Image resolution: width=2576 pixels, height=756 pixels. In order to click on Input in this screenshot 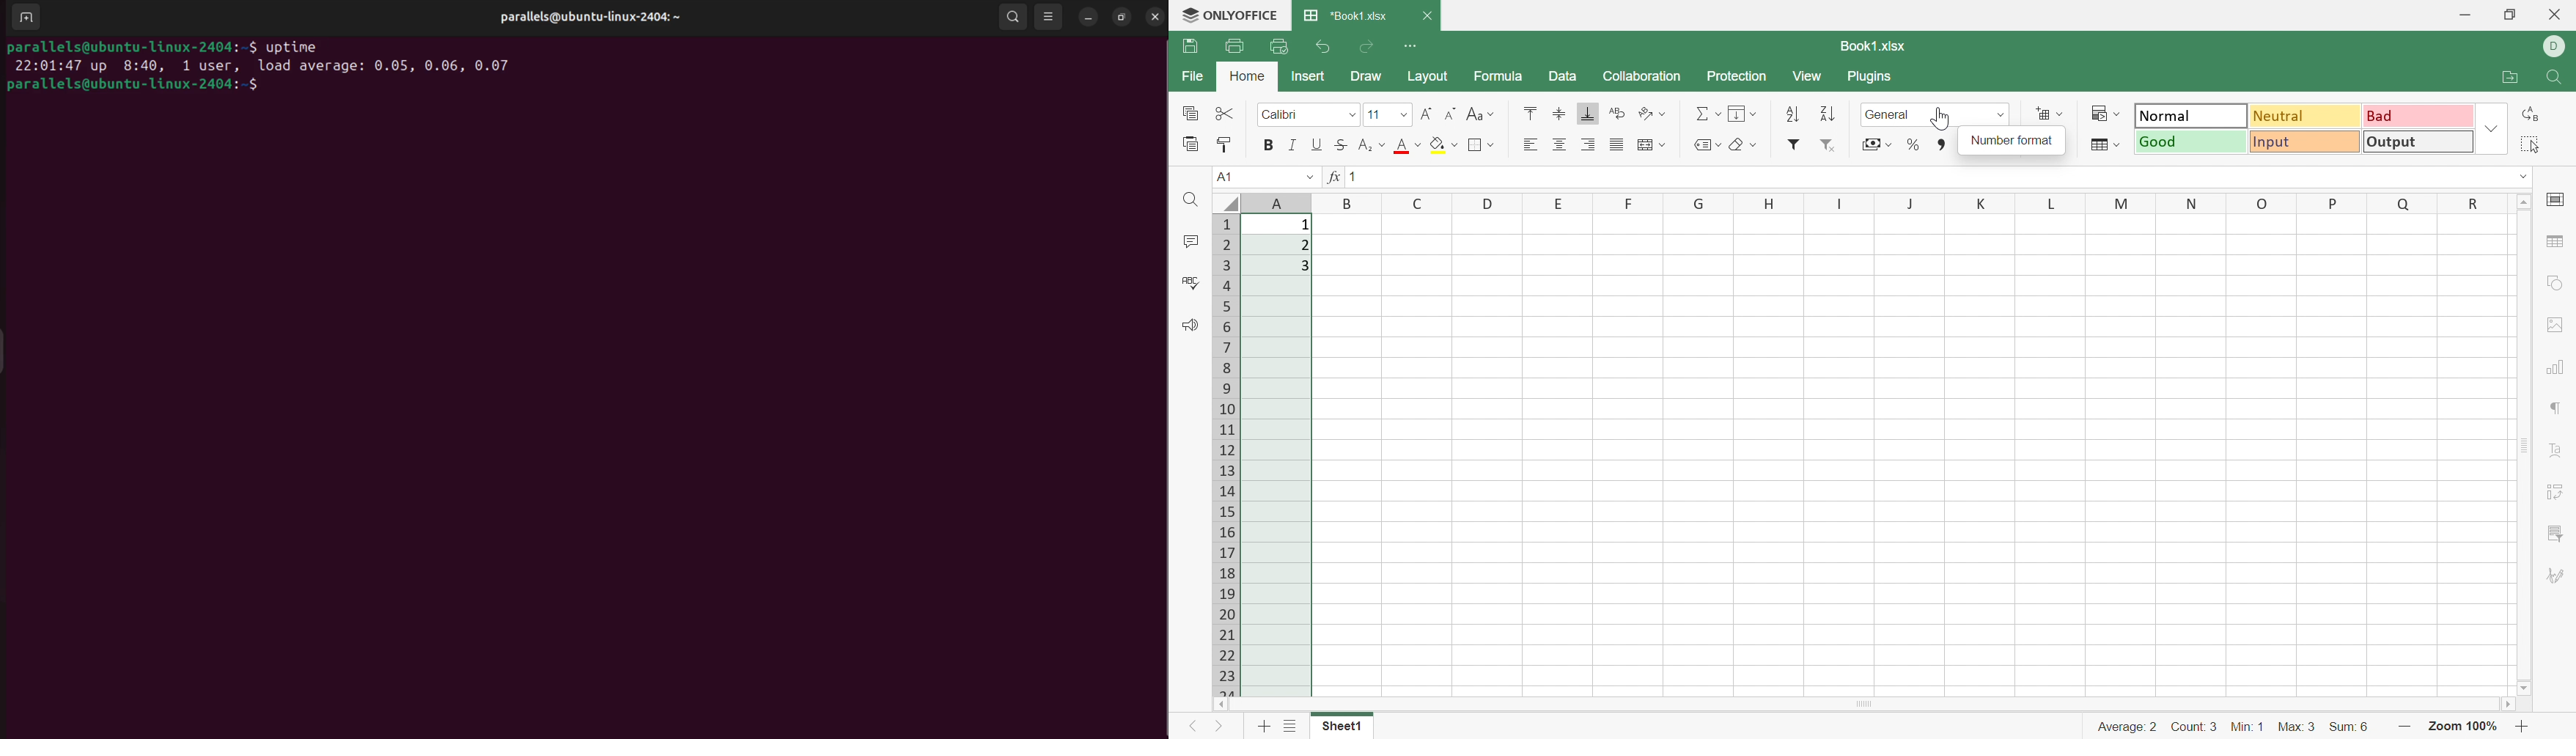, I will do `click(2305, 141)`.